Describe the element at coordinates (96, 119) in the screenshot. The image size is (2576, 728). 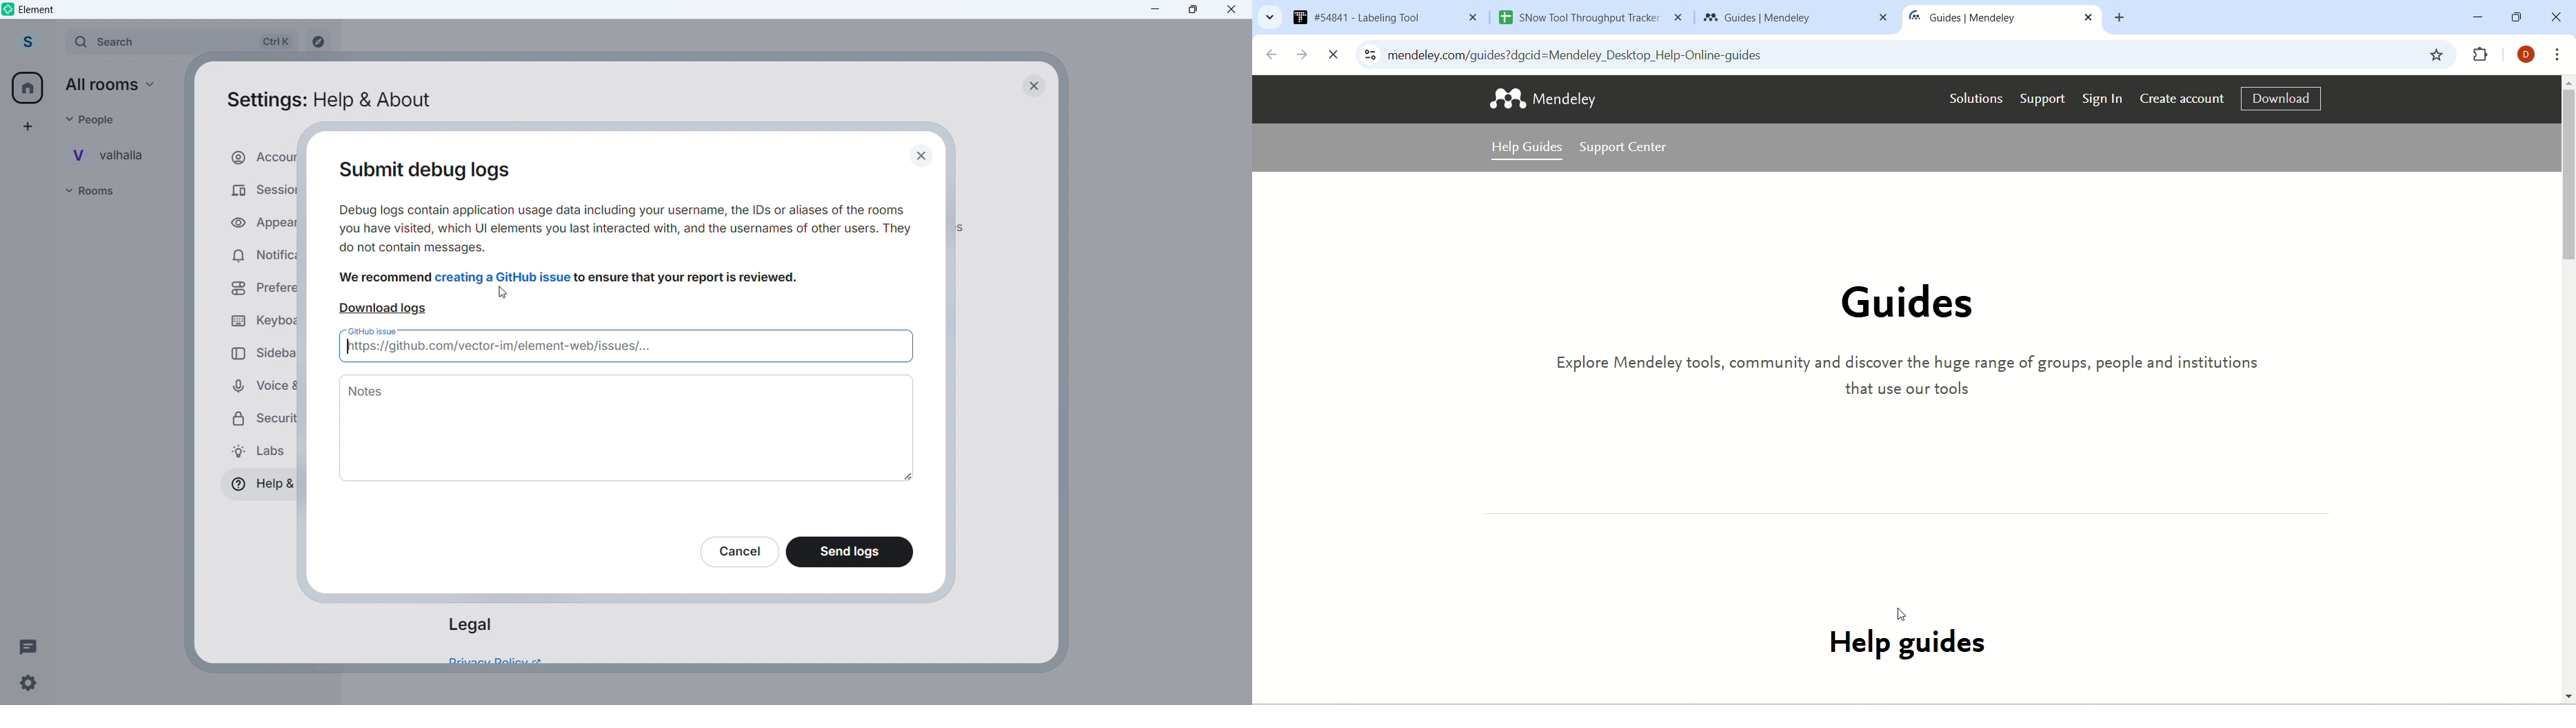
I see `` at that location.